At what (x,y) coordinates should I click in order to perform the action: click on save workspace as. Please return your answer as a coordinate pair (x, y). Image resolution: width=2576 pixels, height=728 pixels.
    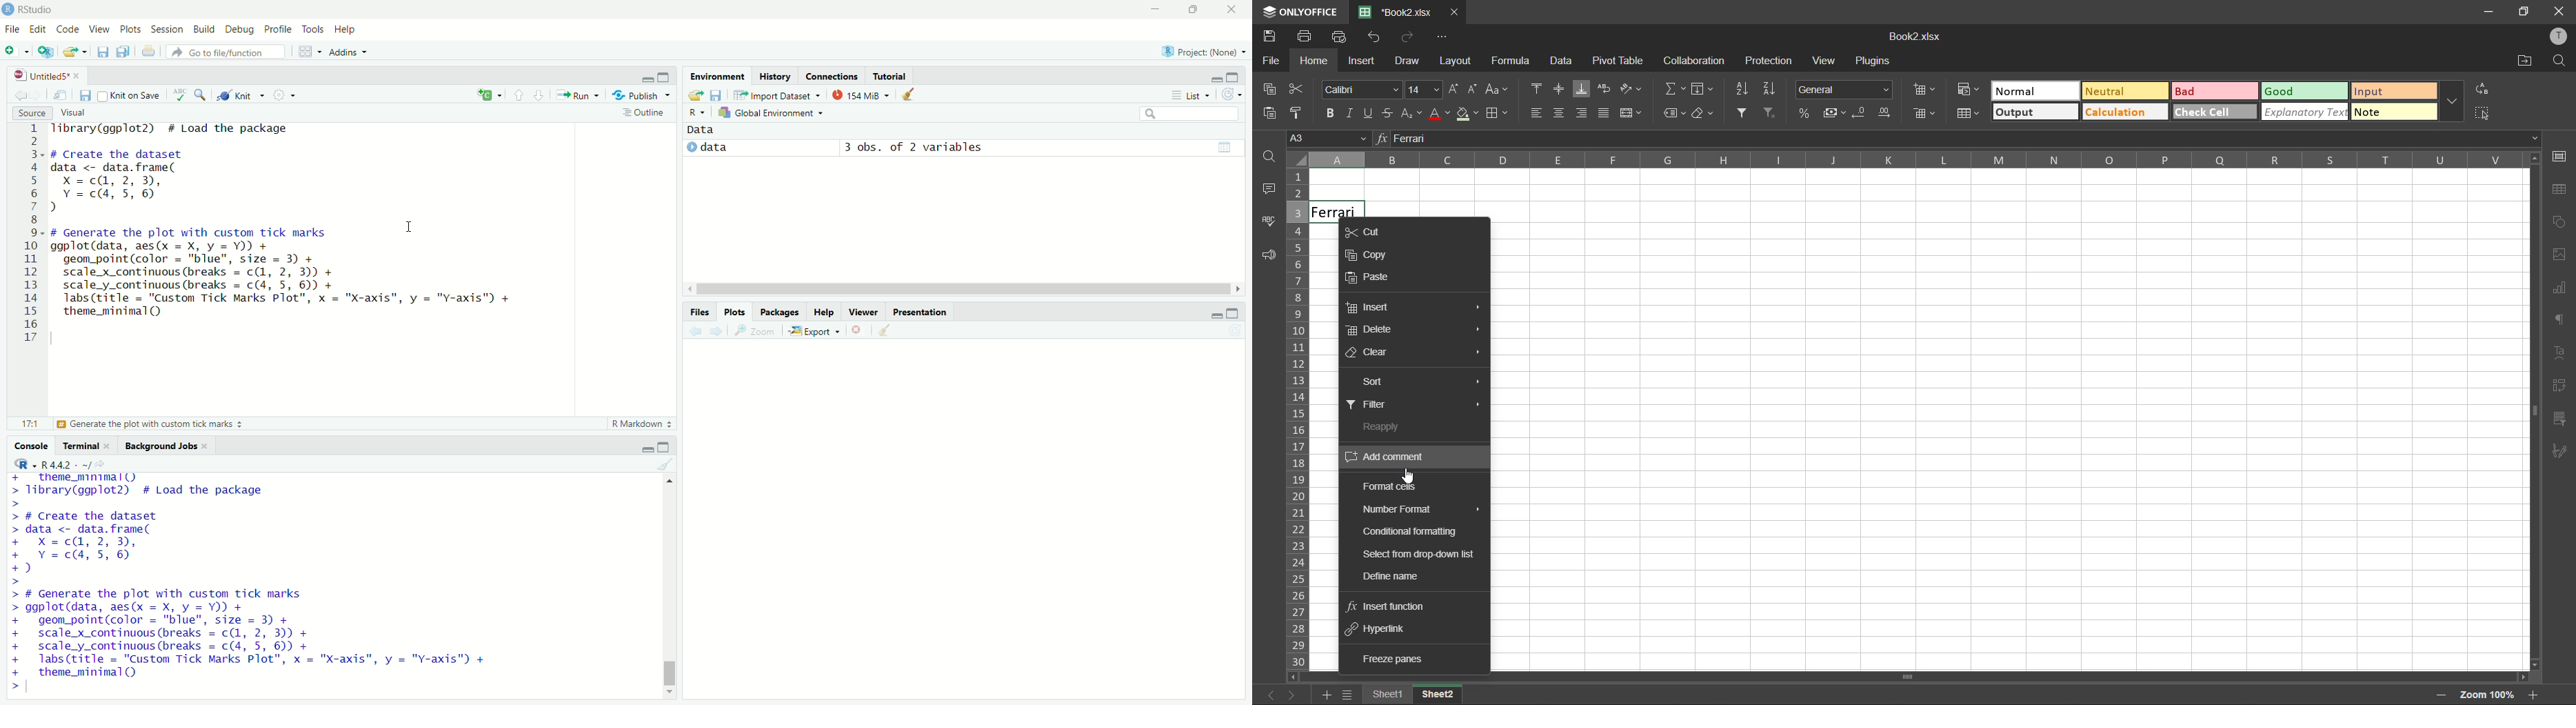
    Looking at the image, I should click on (720, 96).